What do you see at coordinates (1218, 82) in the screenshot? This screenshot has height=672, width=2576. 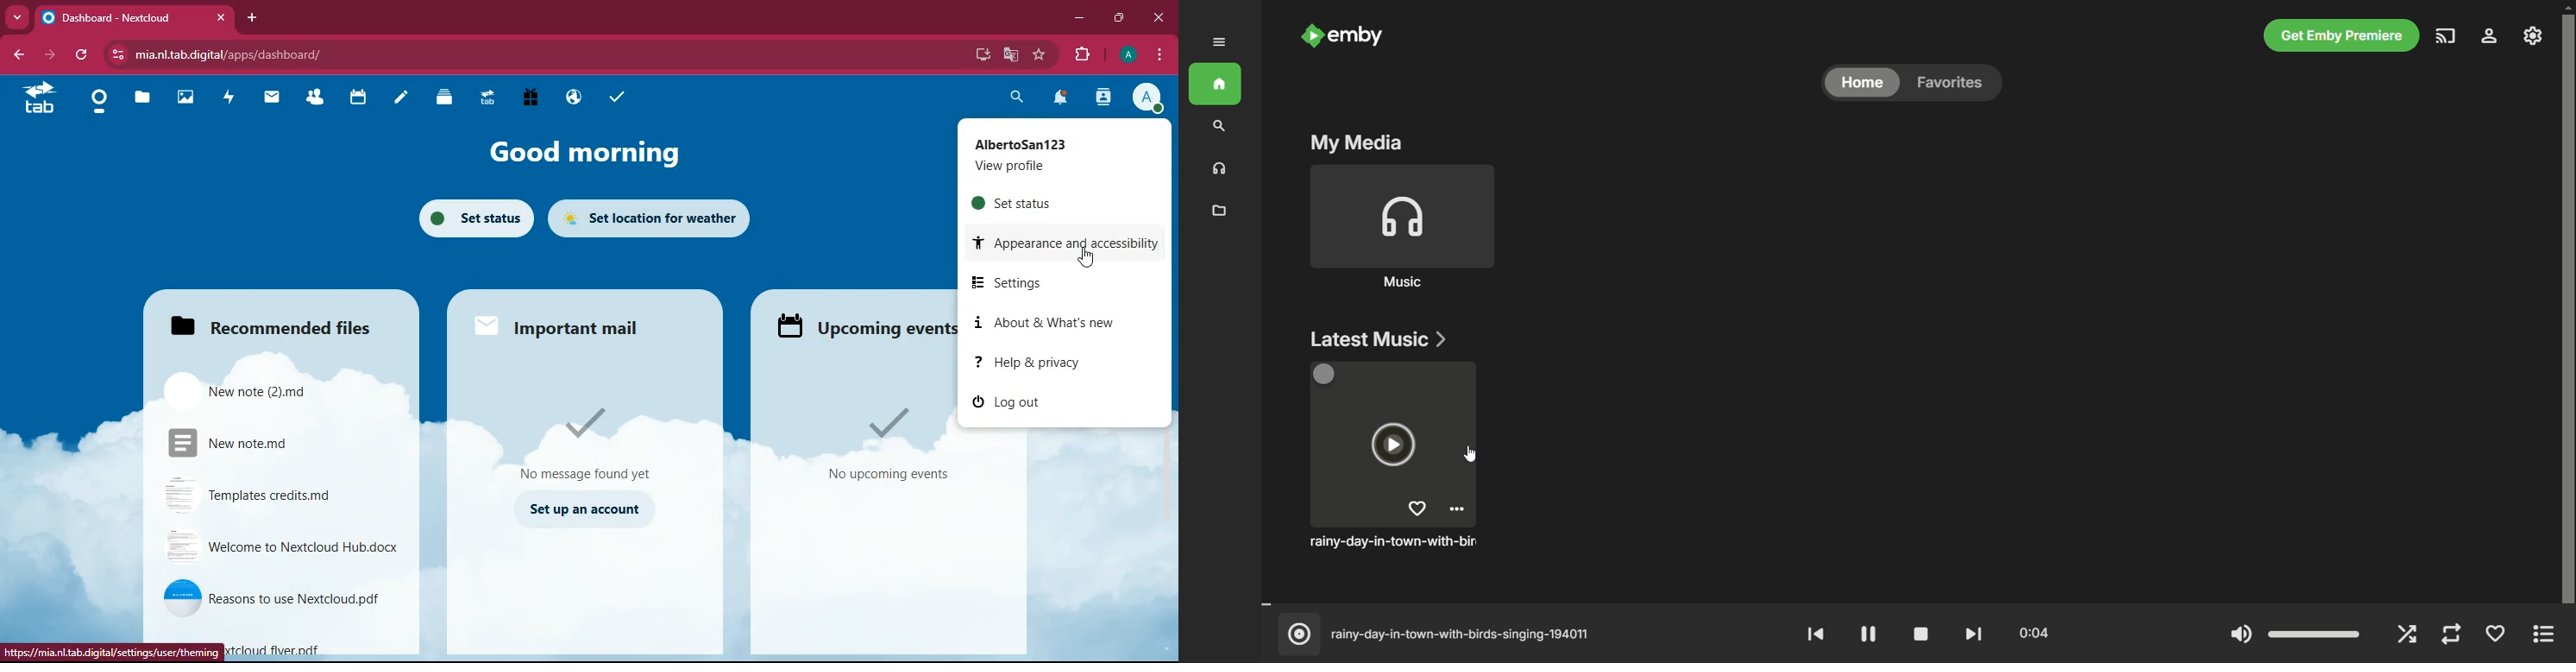 I see `home` at bounding box center [1218, 82].